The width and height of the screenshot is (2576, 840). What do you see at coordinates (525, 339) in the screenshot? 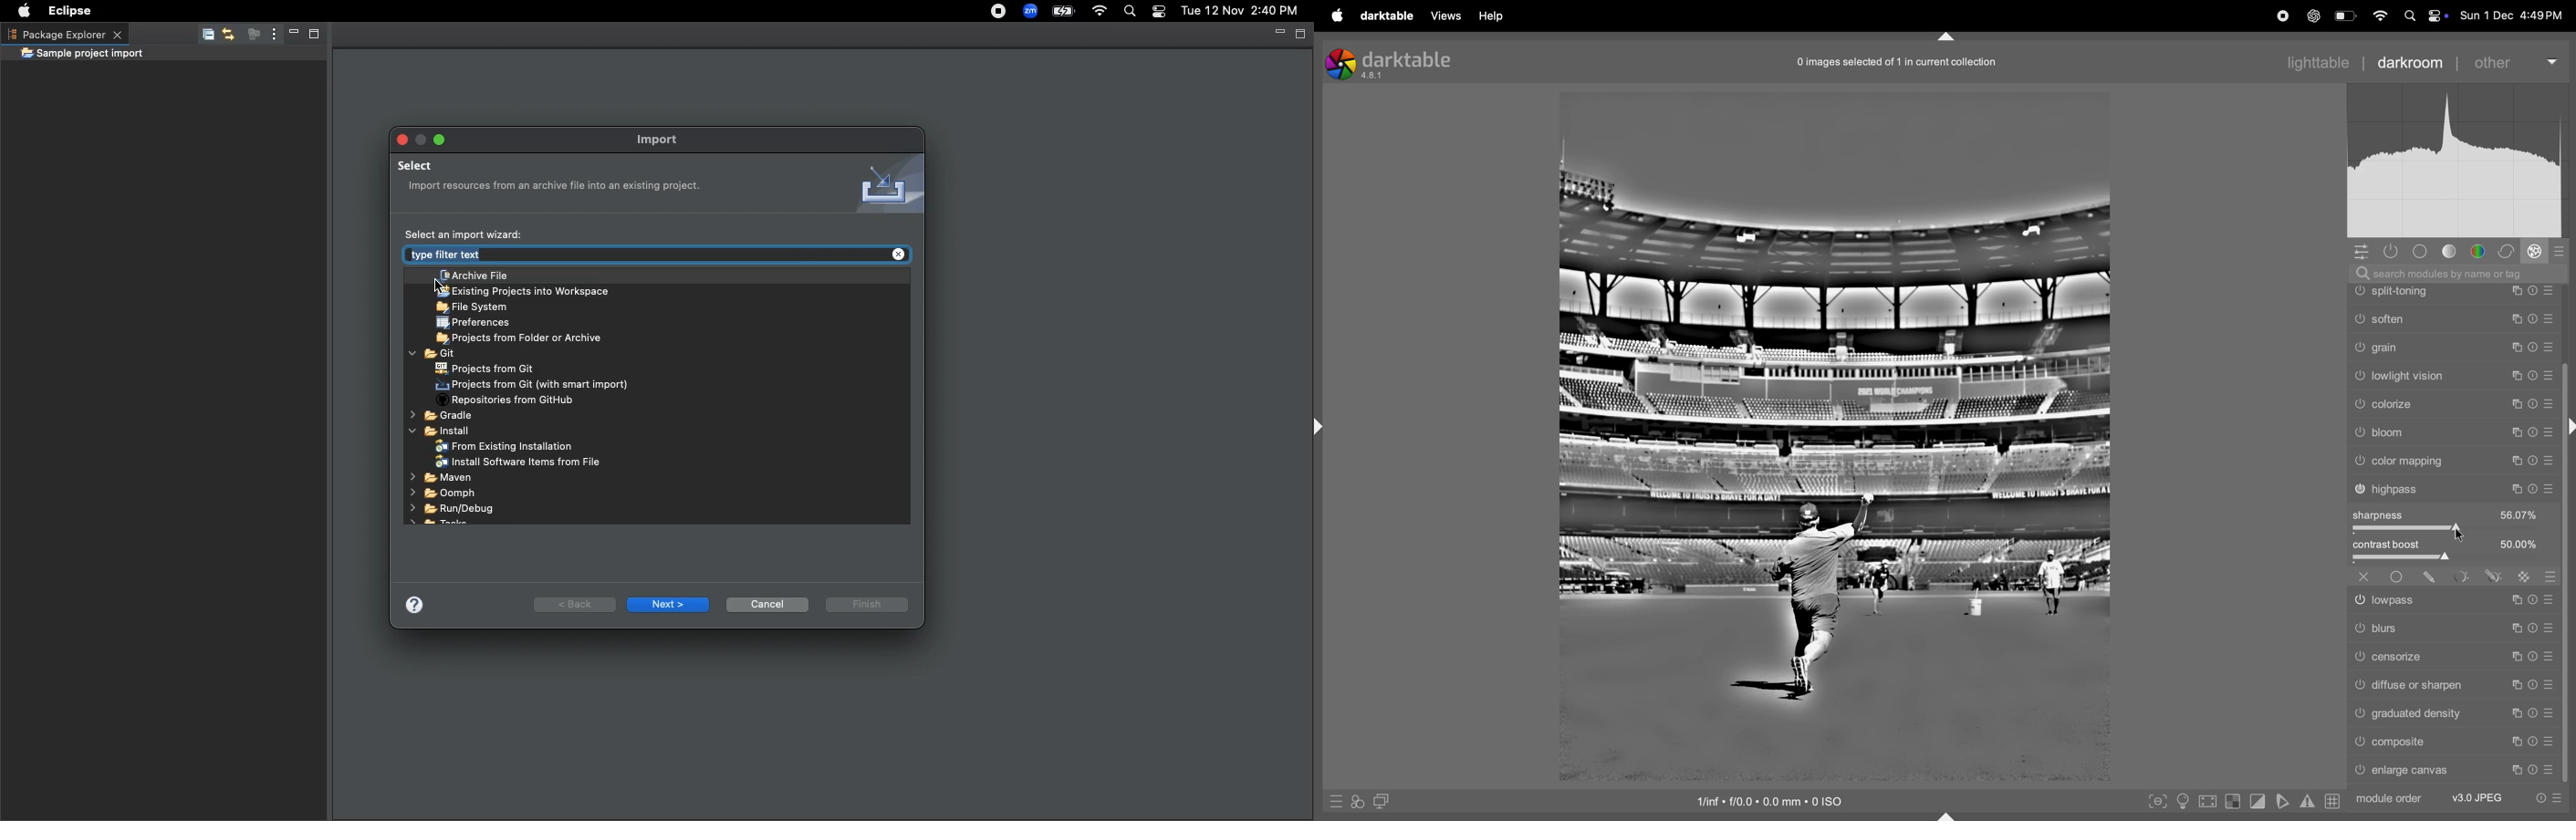
I see `Projects from folder or archive` at bounding box center [525, 339].